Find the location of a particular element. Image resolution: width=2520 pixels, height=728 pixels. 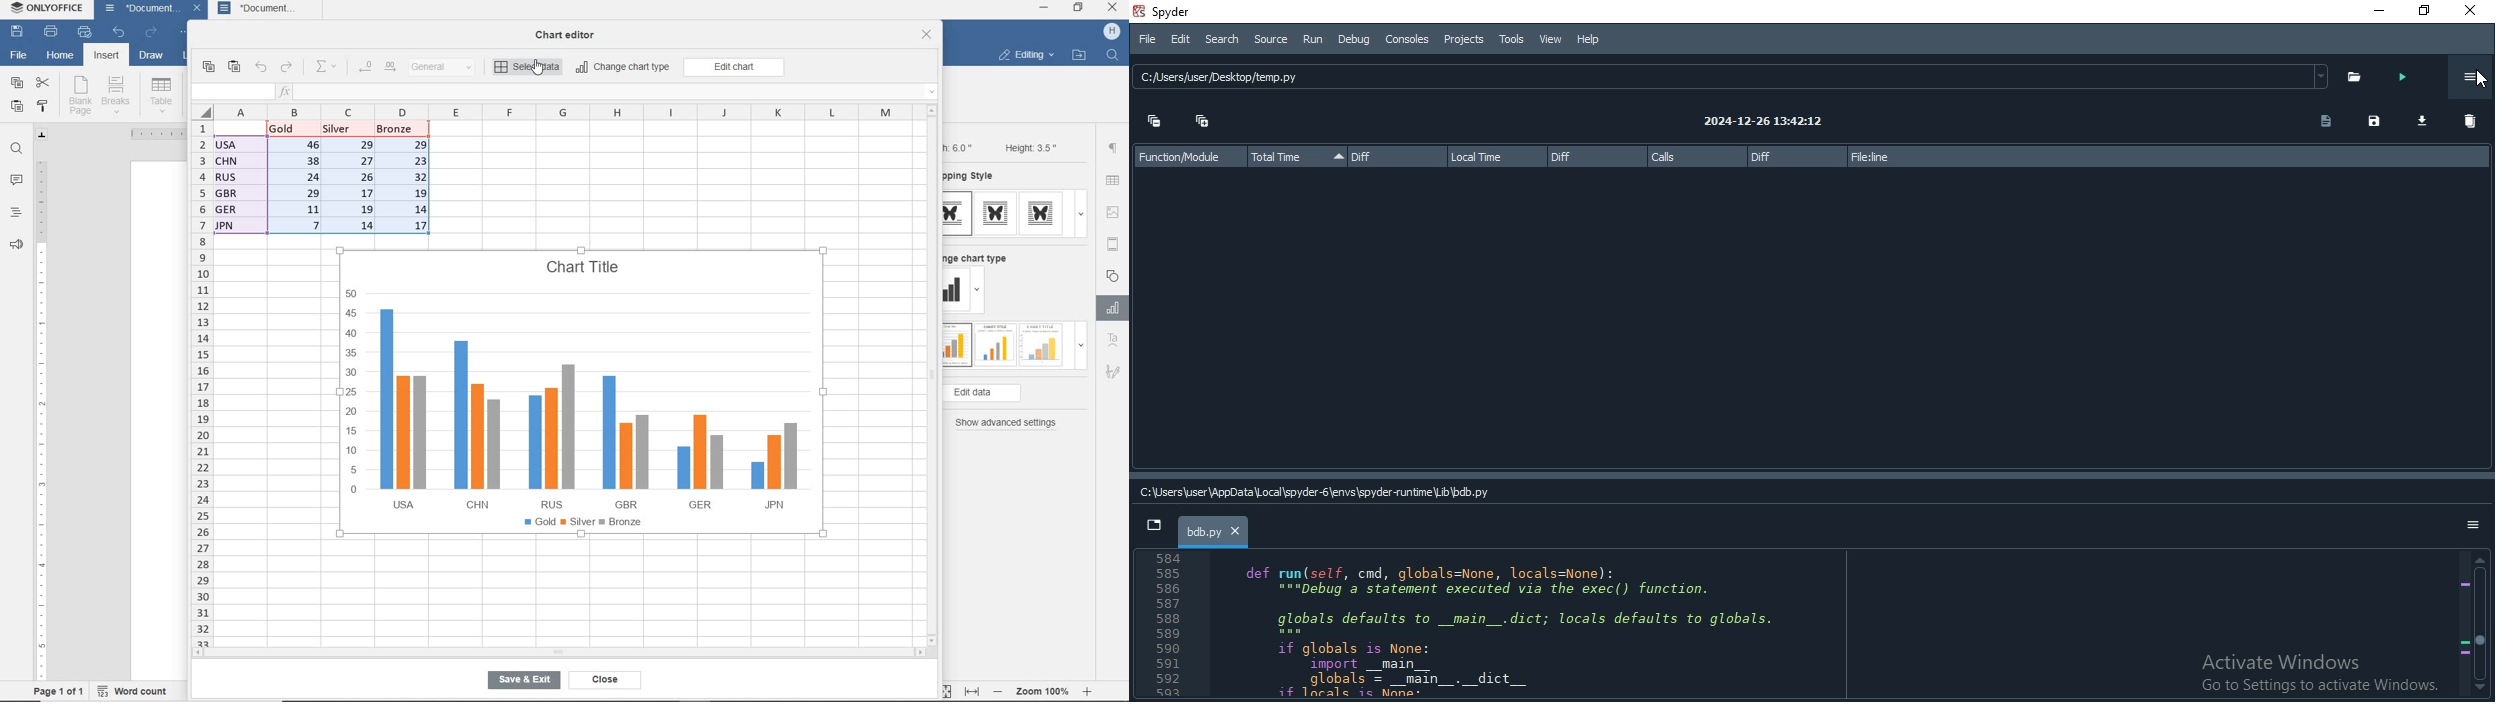

Debug is located at coordinates (1353, 38).